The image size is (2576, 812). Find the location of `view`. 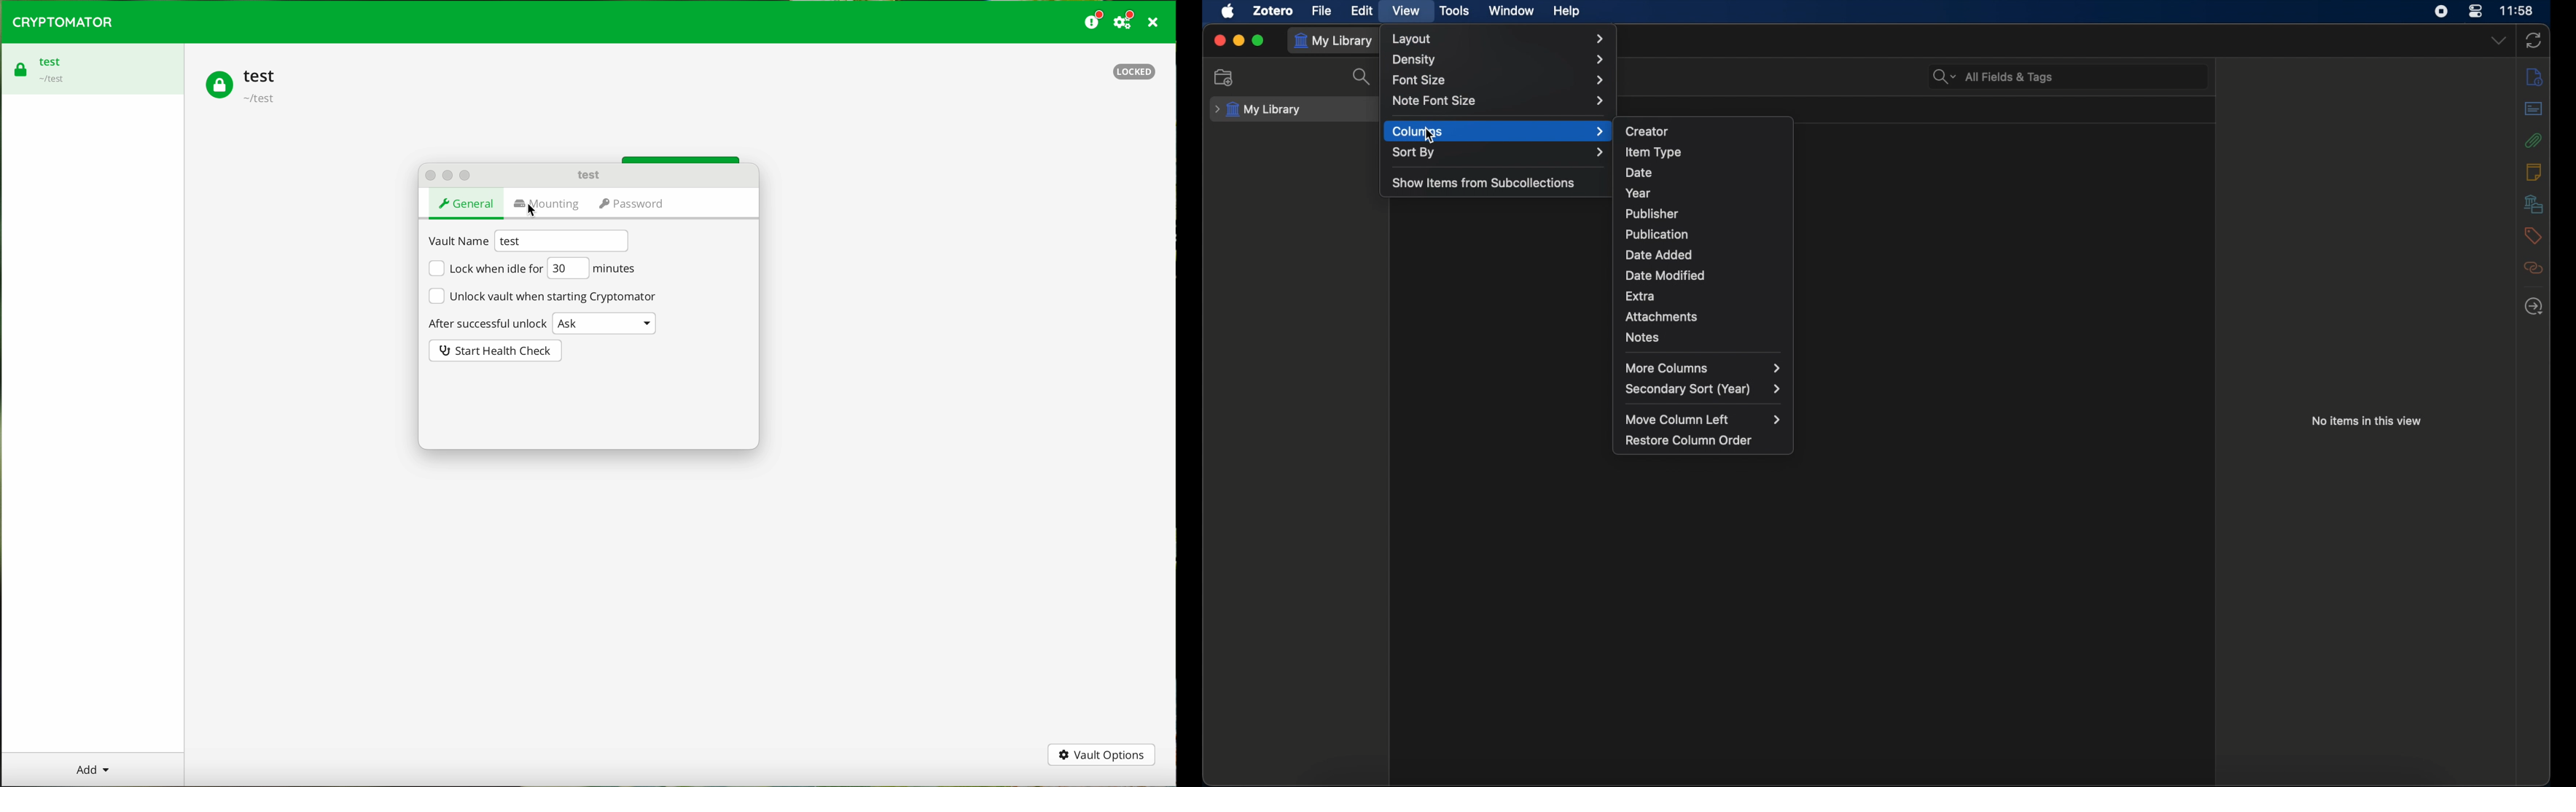

view is located at coordinates (1408, 11).